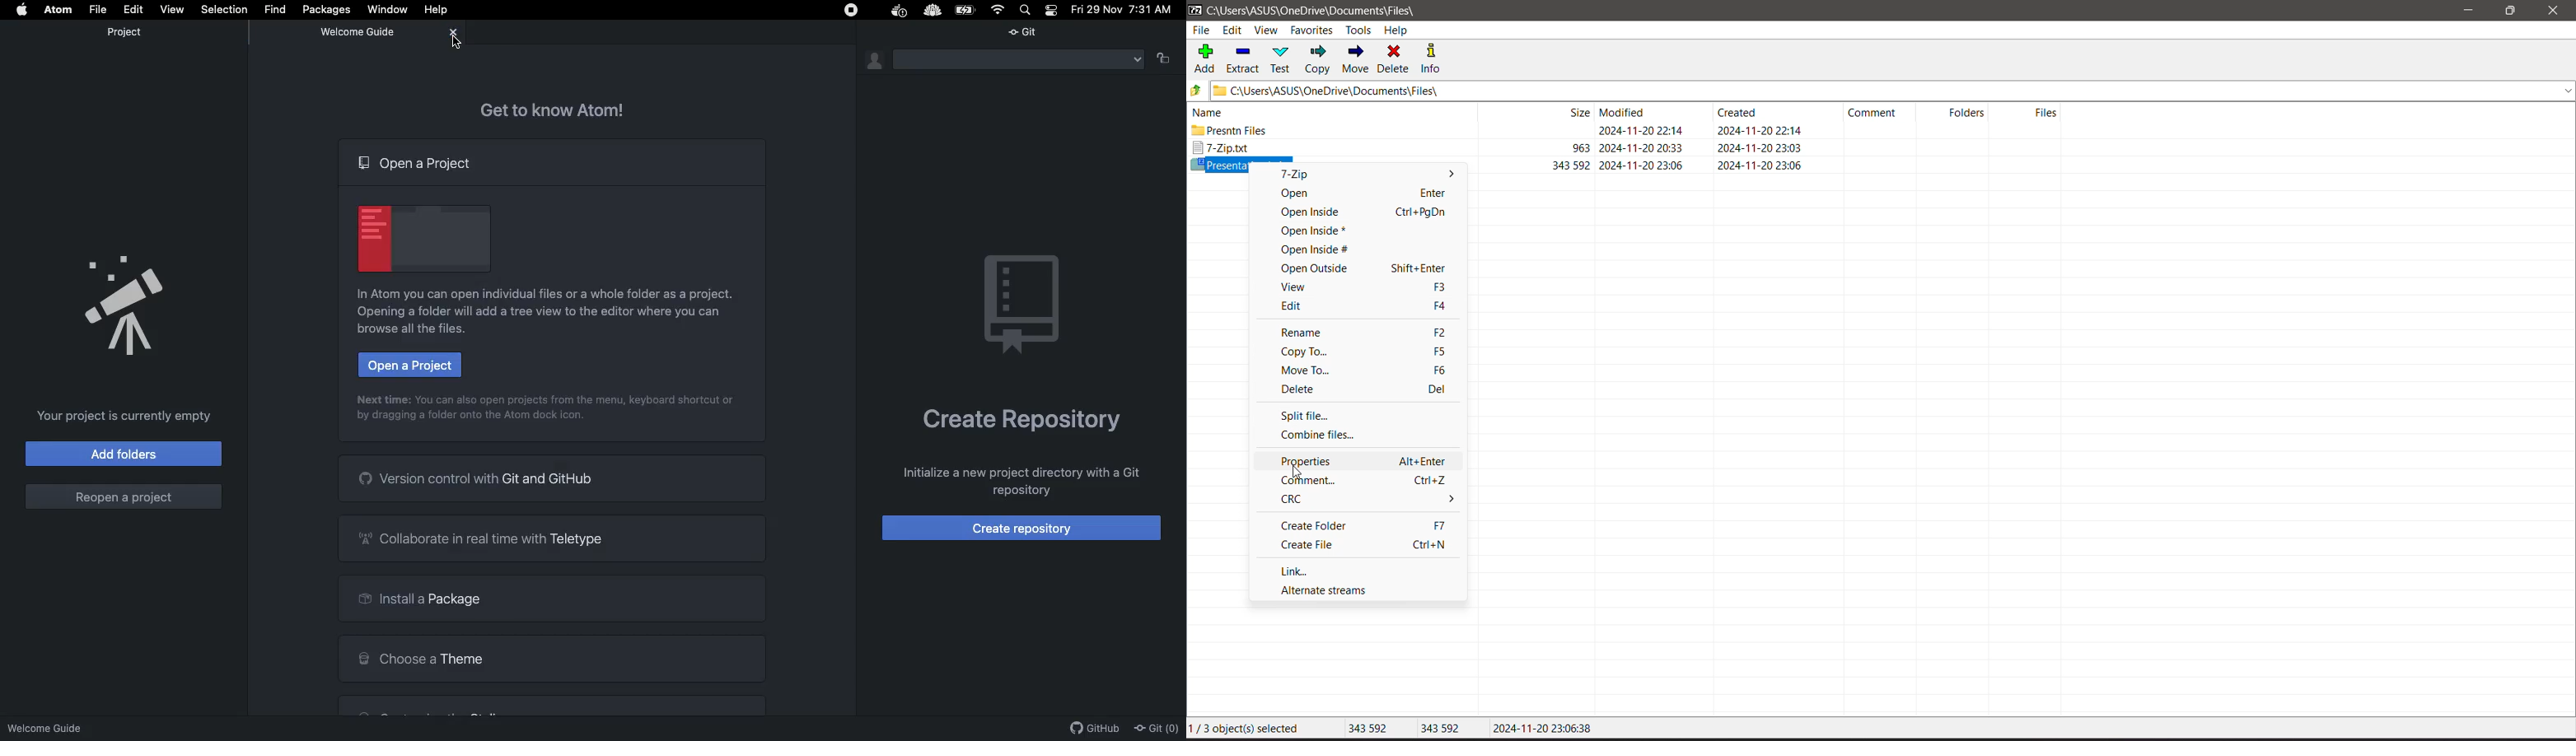 The image size is (2576, 756). I want to click on Extension, so click(933, 11).